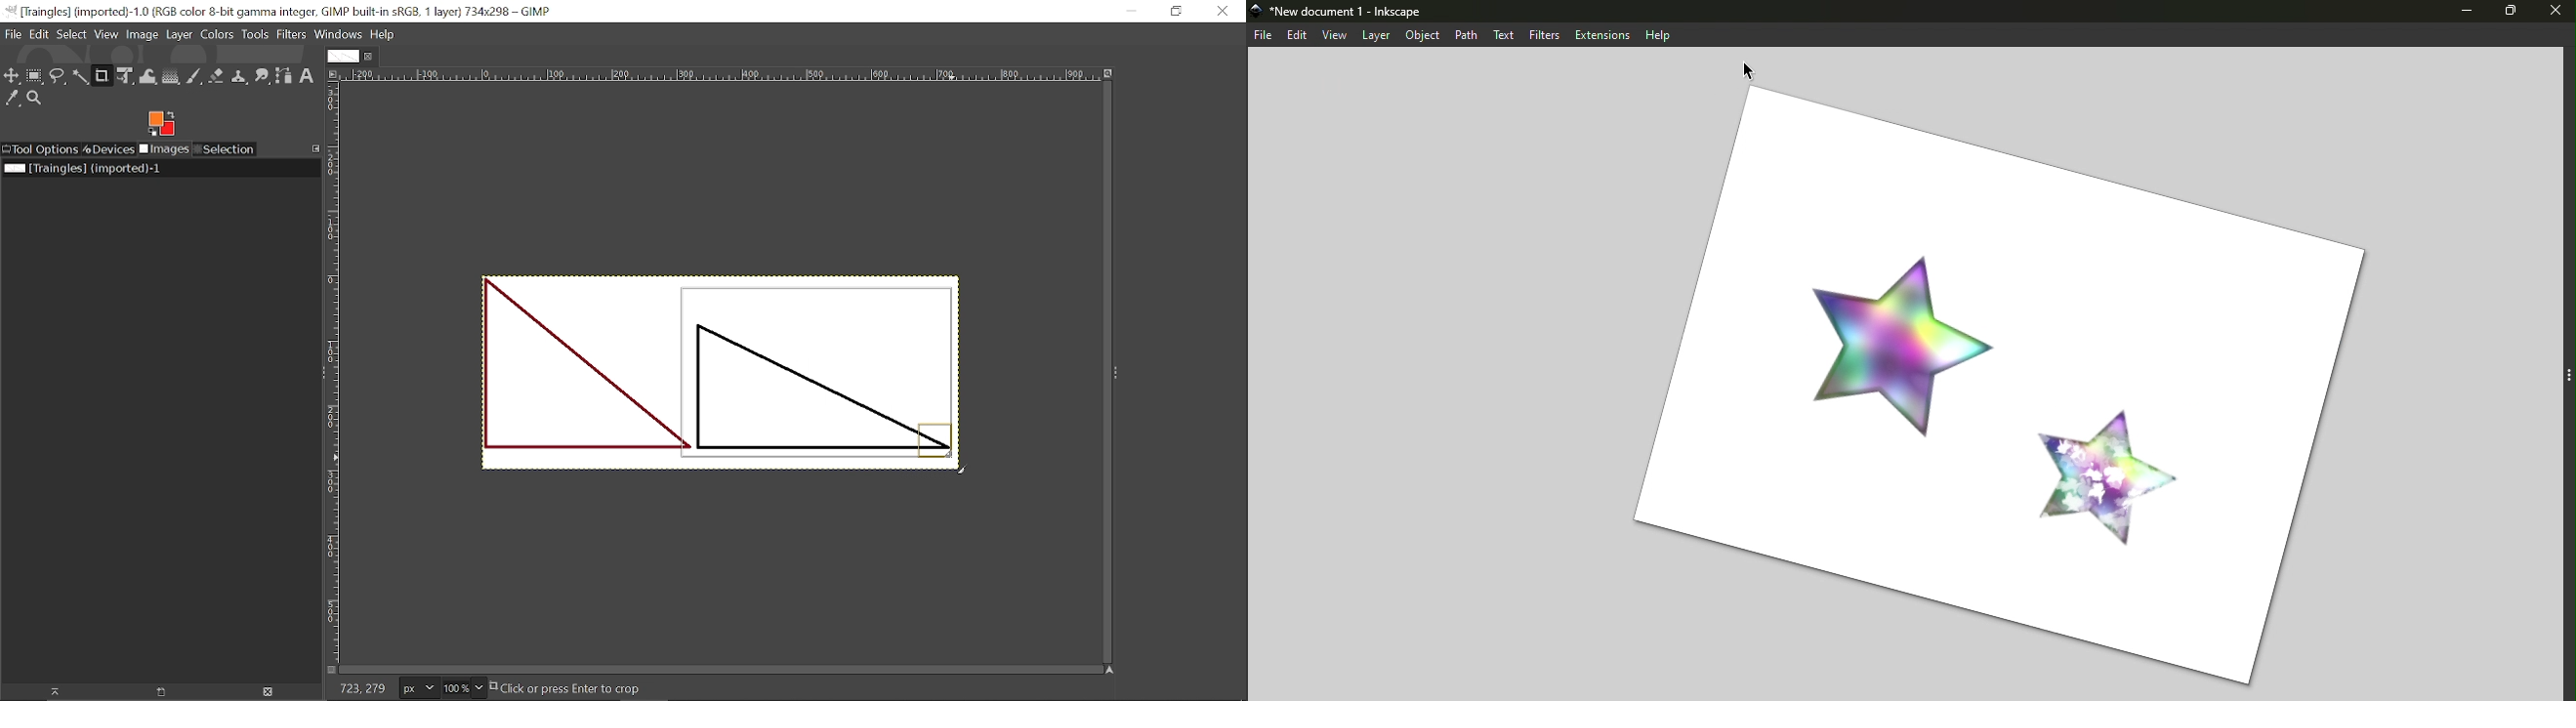 This screenshot has width=2576, height=728. What do you see at coordinates (149, 76) in the screenshot?
I see `Wrap text tool` at bounding box center [149, 76].